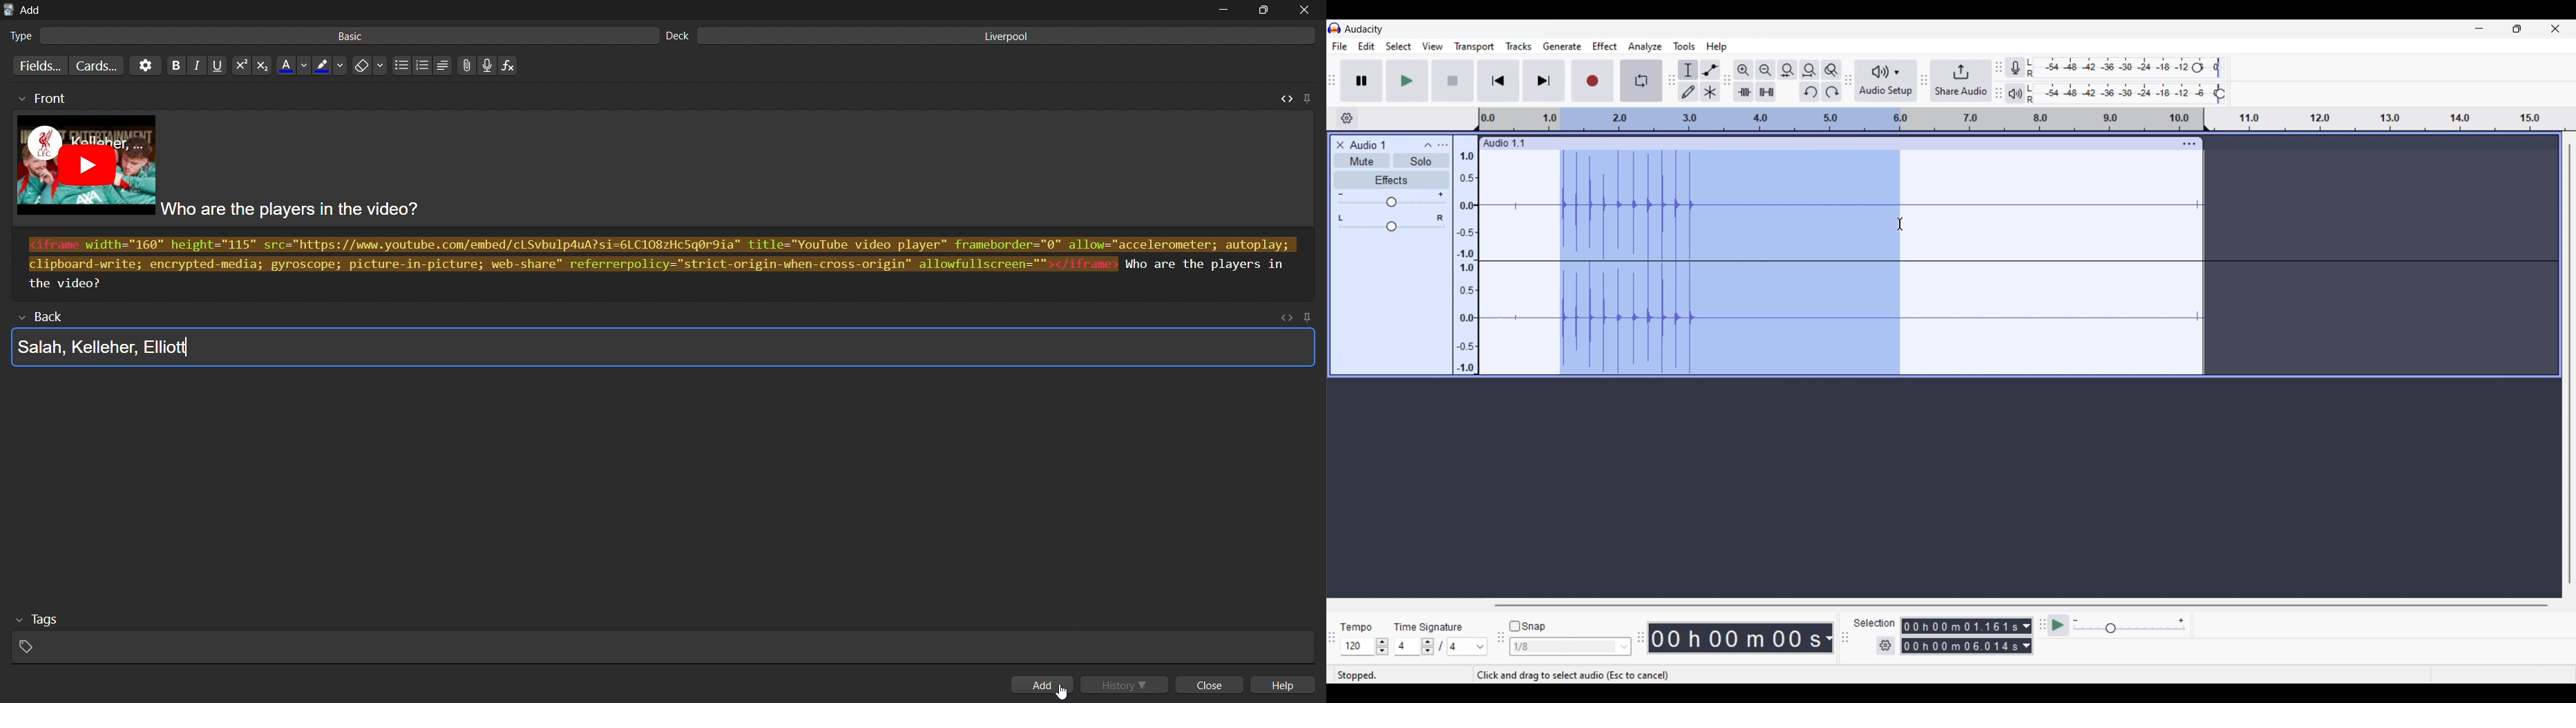  What do you see at coordinates (96, 65) in the screenshot?
I see `customize card templates` at bounding box center [96, 65].